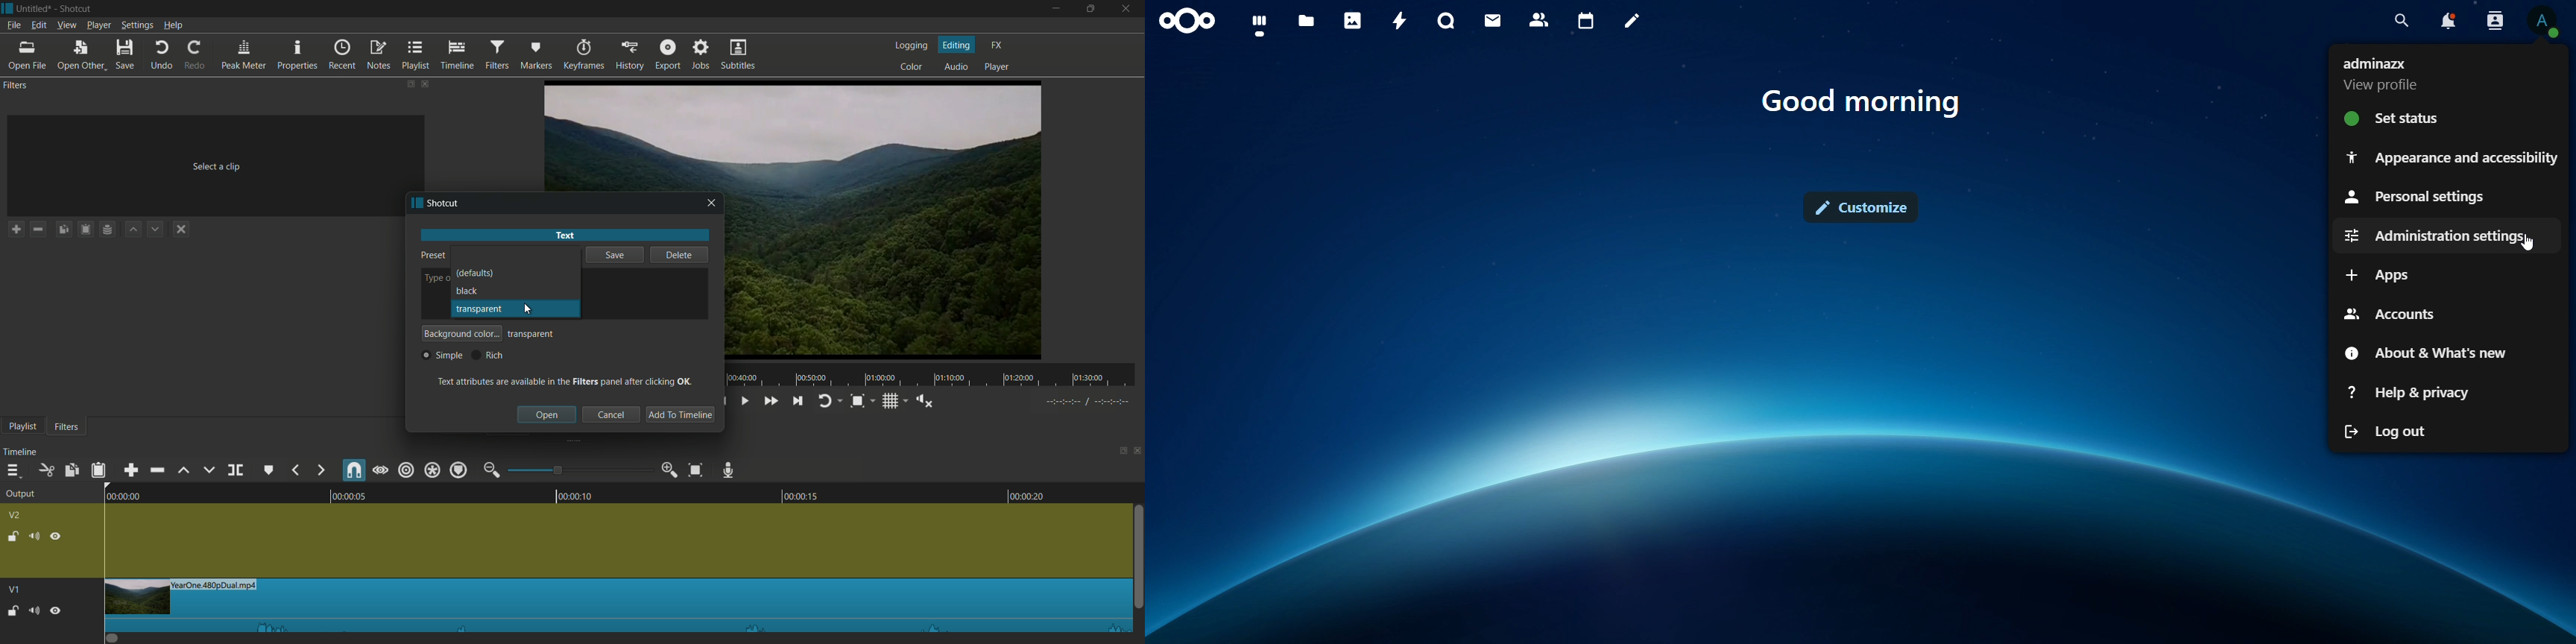 The image size is (2576, 644). I want to click on close filters, so click(427, 83).